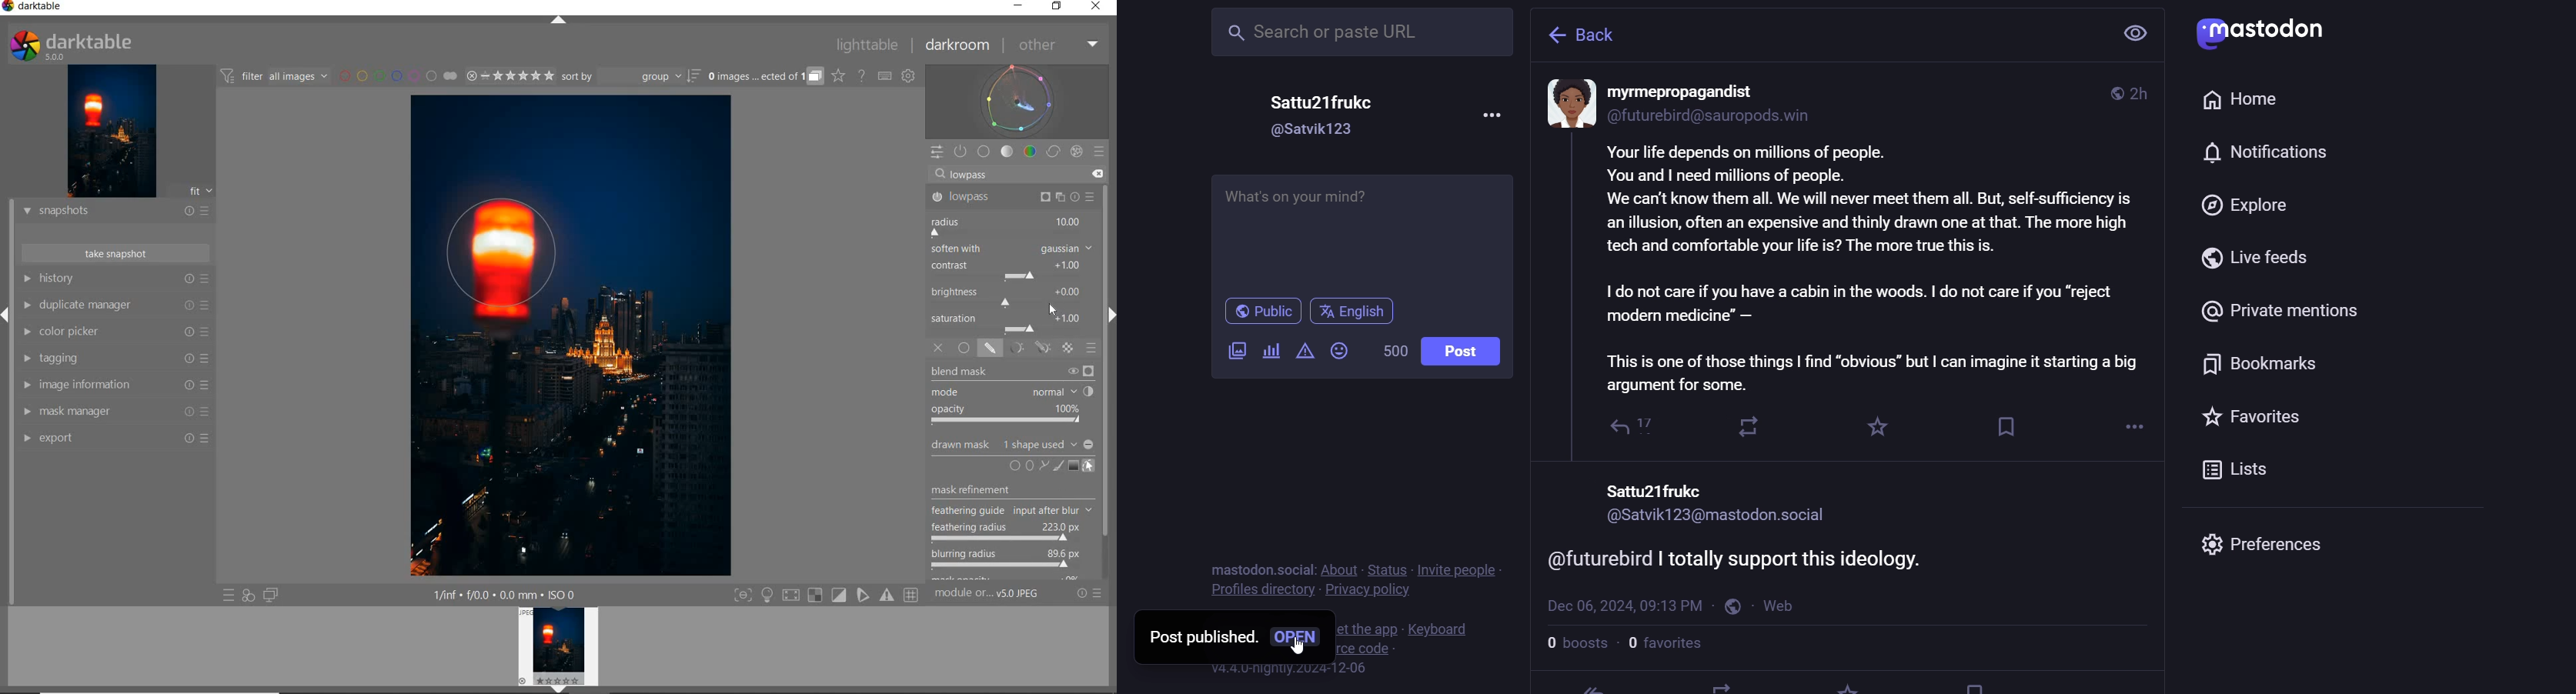 This screenshot has width=2576, height=700. I want to click on more, so click(1487, 114).